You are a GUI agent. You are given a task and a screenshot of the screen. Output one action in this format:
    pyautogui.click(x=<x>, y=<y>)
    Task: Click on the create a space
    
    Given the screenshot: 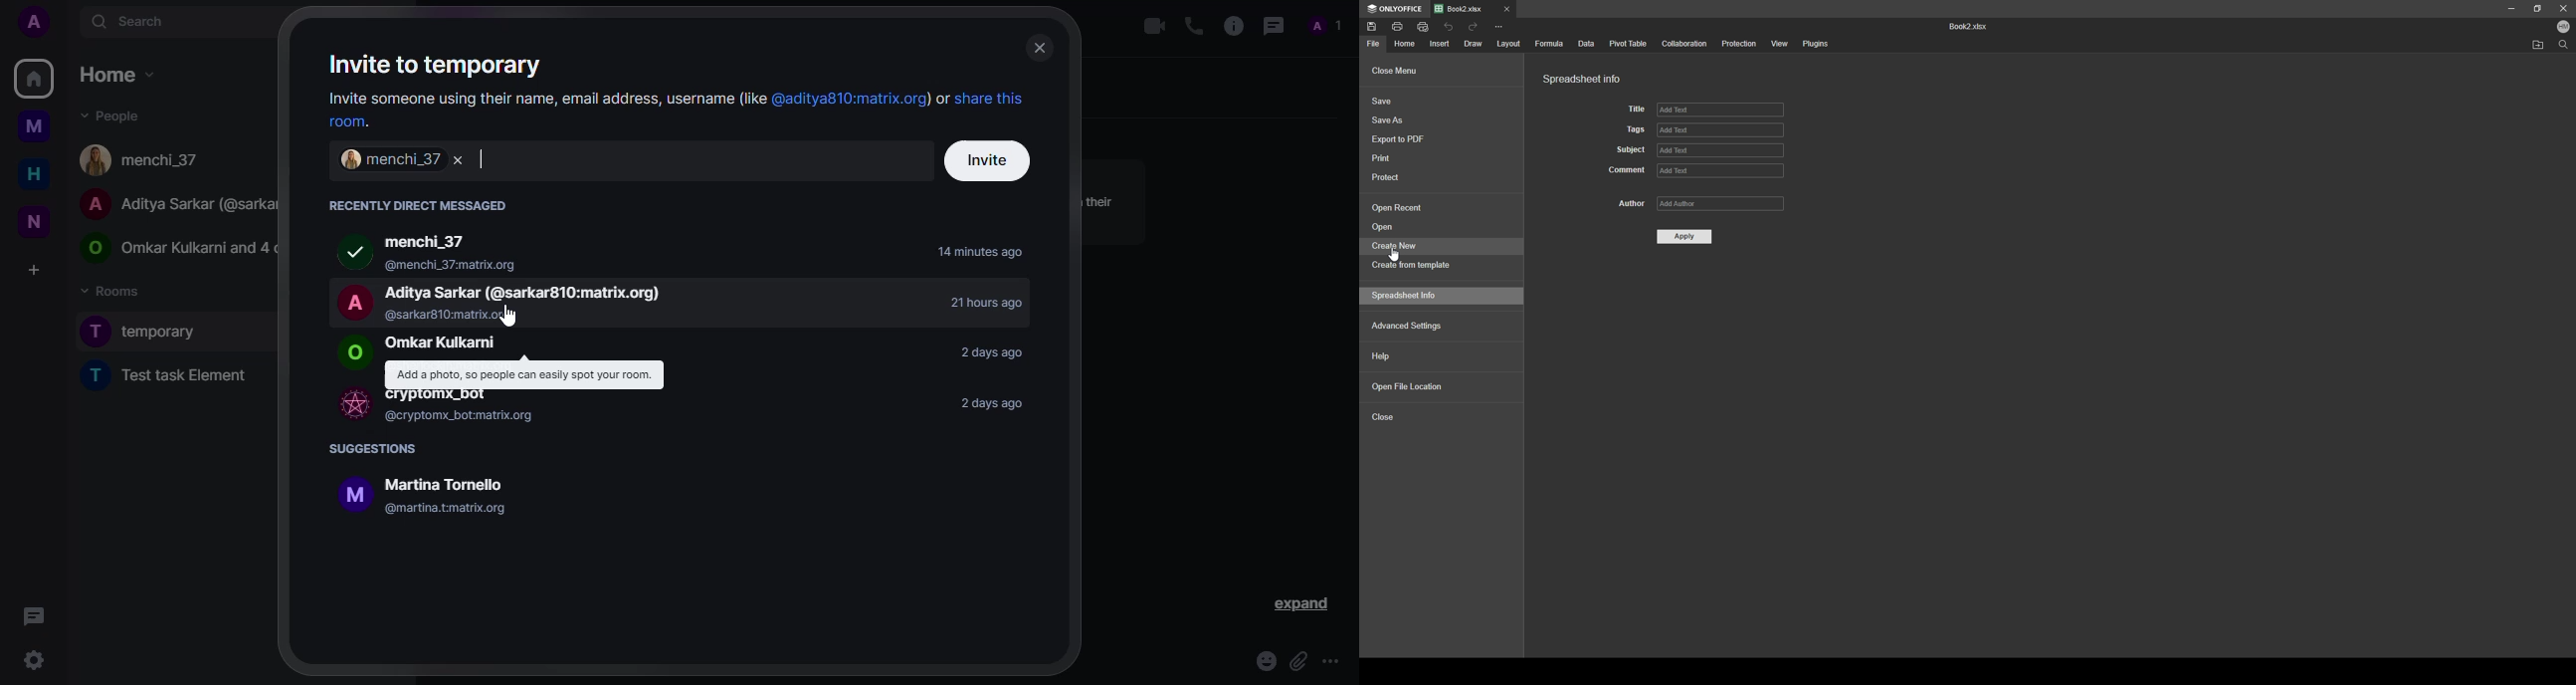 What is the action you would take?
    pyautogui.click(x=34, y=269)
    